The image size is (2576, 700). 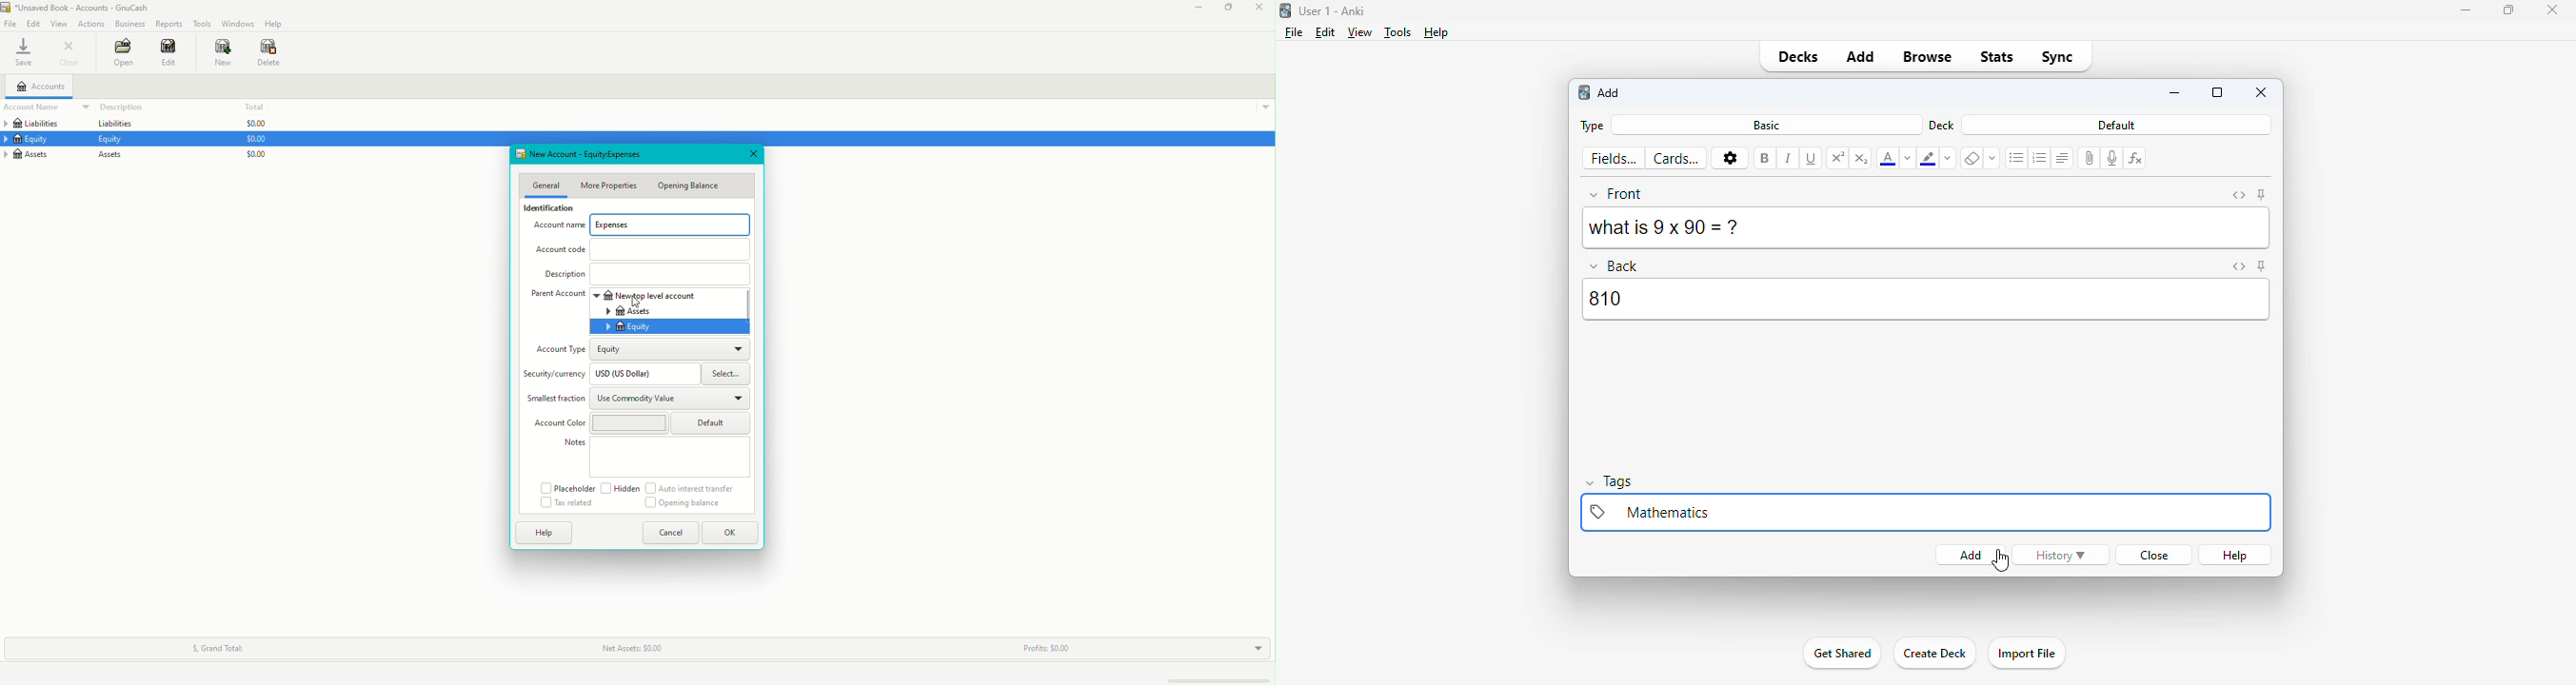 What do you see at coordinates (1294, 32) in the screenshot?
I see `file` at bounding box center [1294, 32].